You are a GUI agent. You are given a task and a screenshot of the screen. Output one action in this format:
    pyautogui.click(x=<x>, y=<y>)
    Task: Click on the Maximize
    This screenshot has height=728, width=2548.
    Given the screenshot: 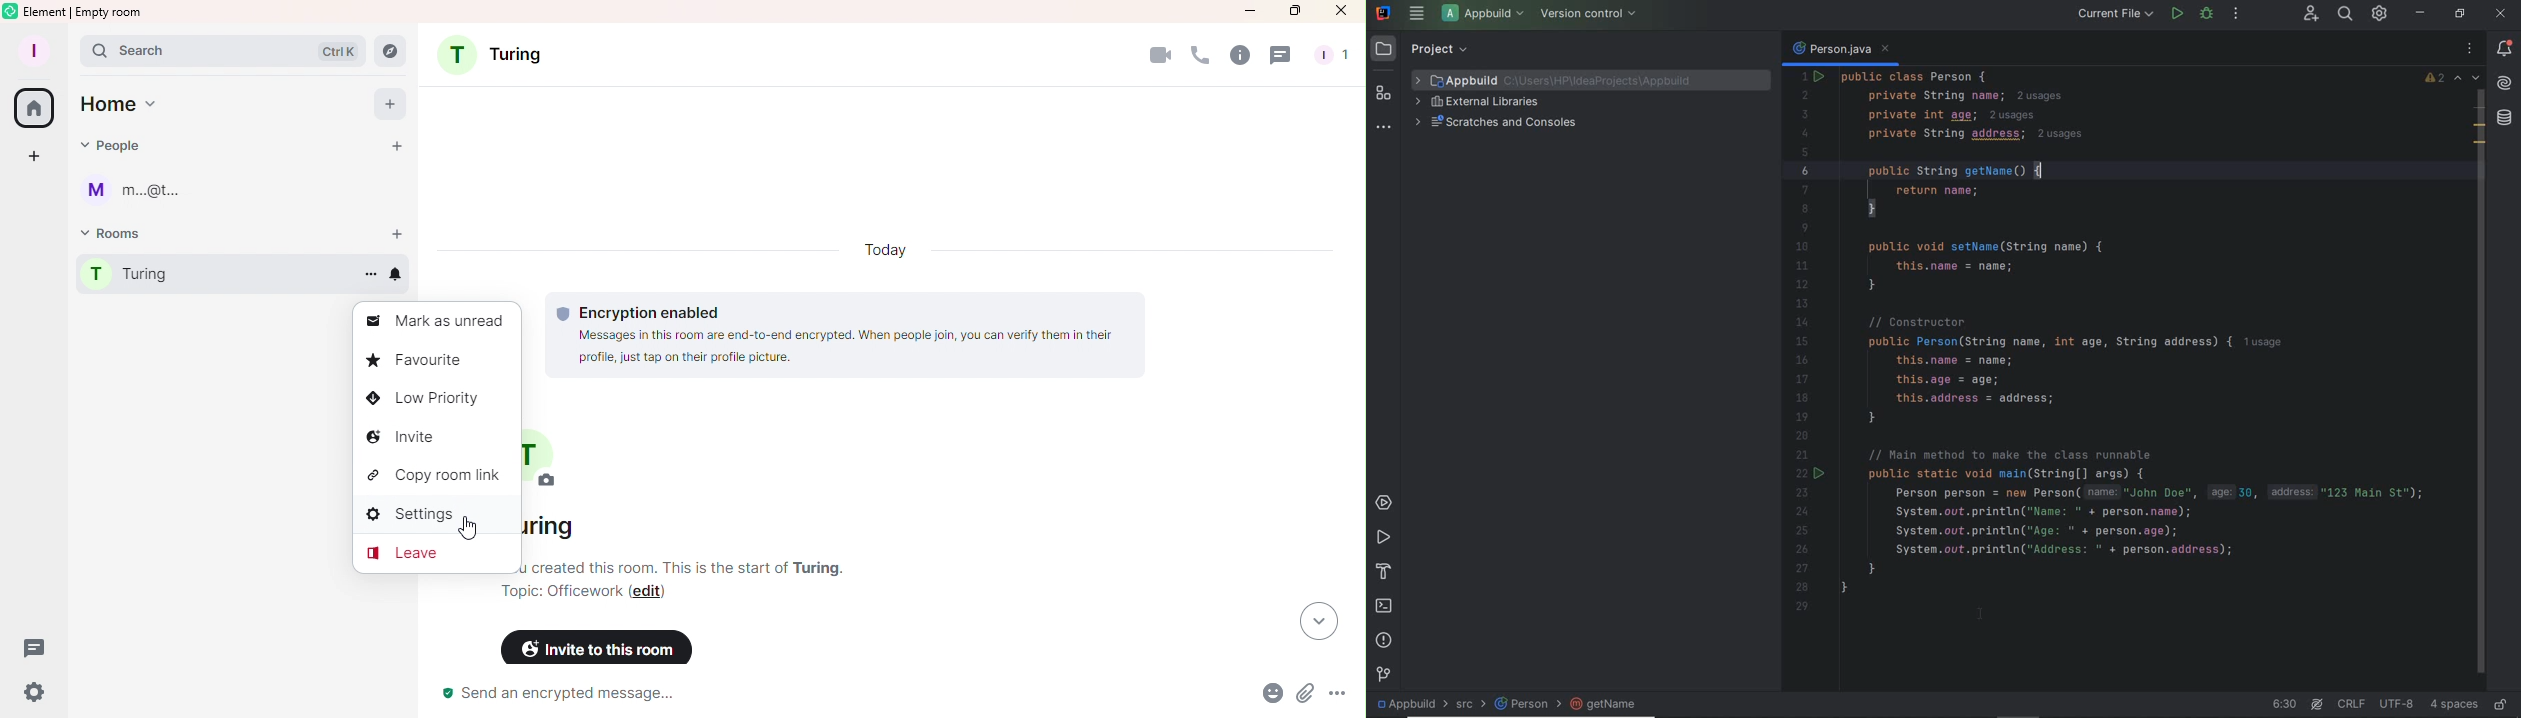 What is the action you would take?
    pyautogui.click(x=1288, y=12)
    